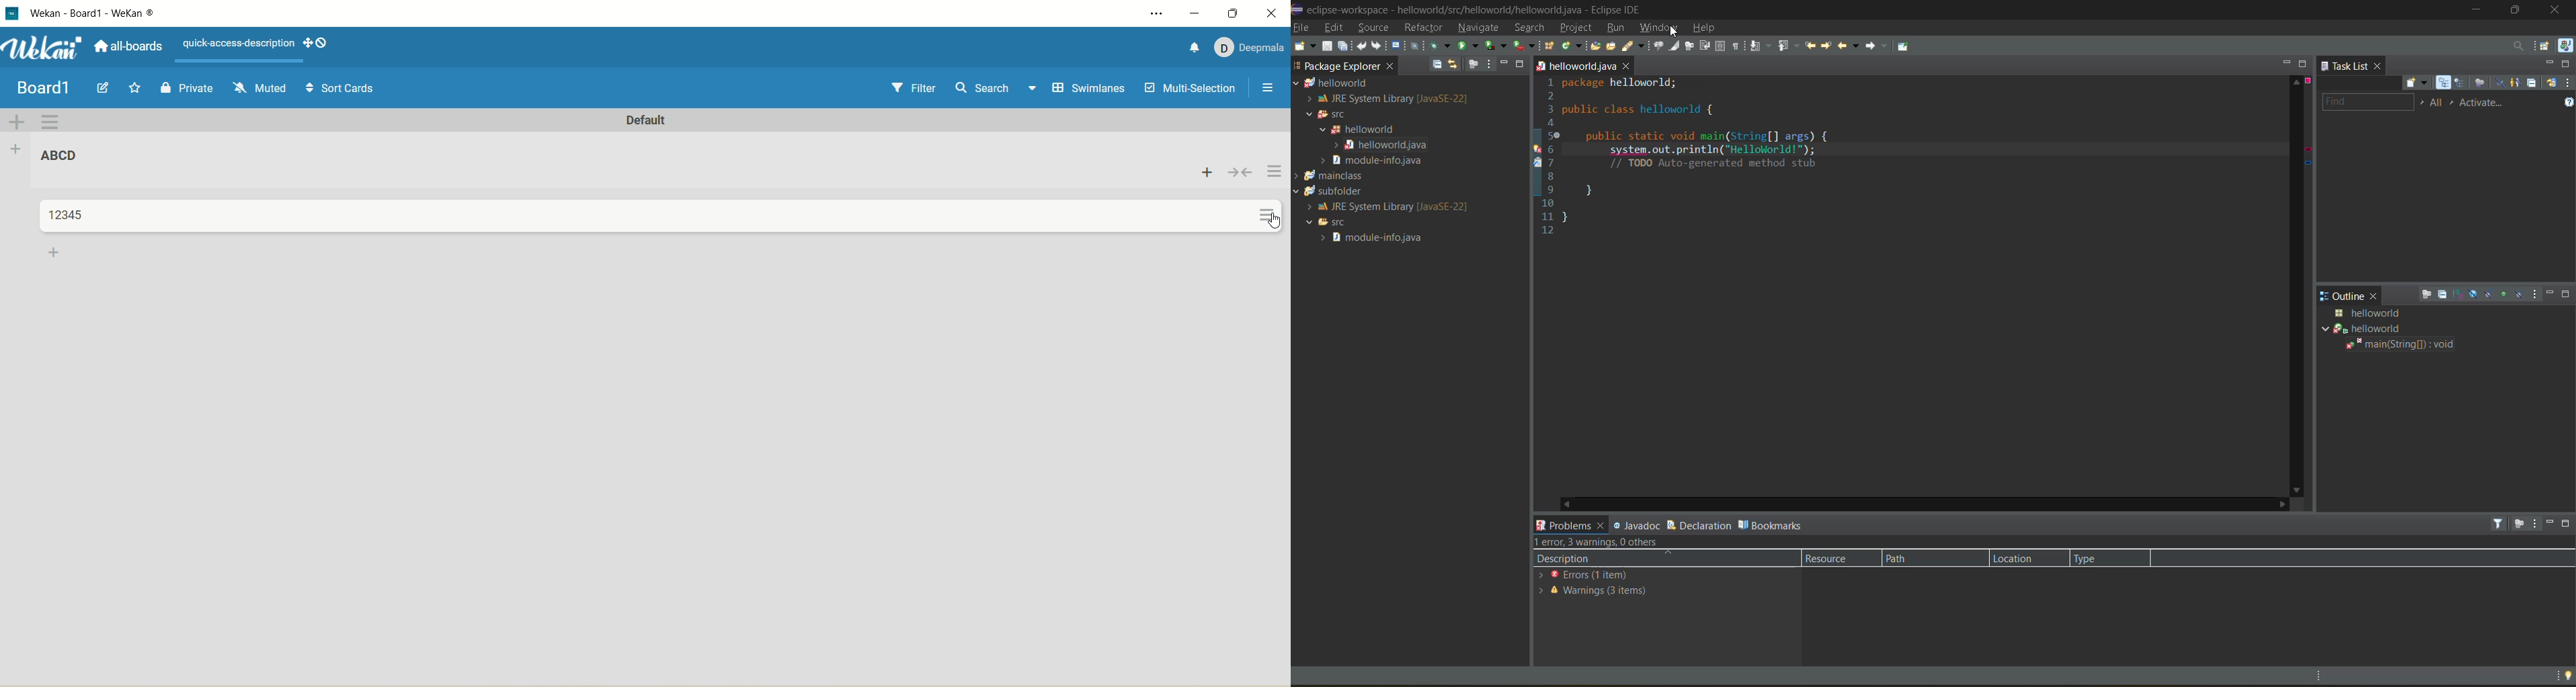 This screenshot has width=2576, height=700. What do you see at coordinates (1526, 46) in the screenshot?
I see `run last tool` at bounding box center [1526, 46].